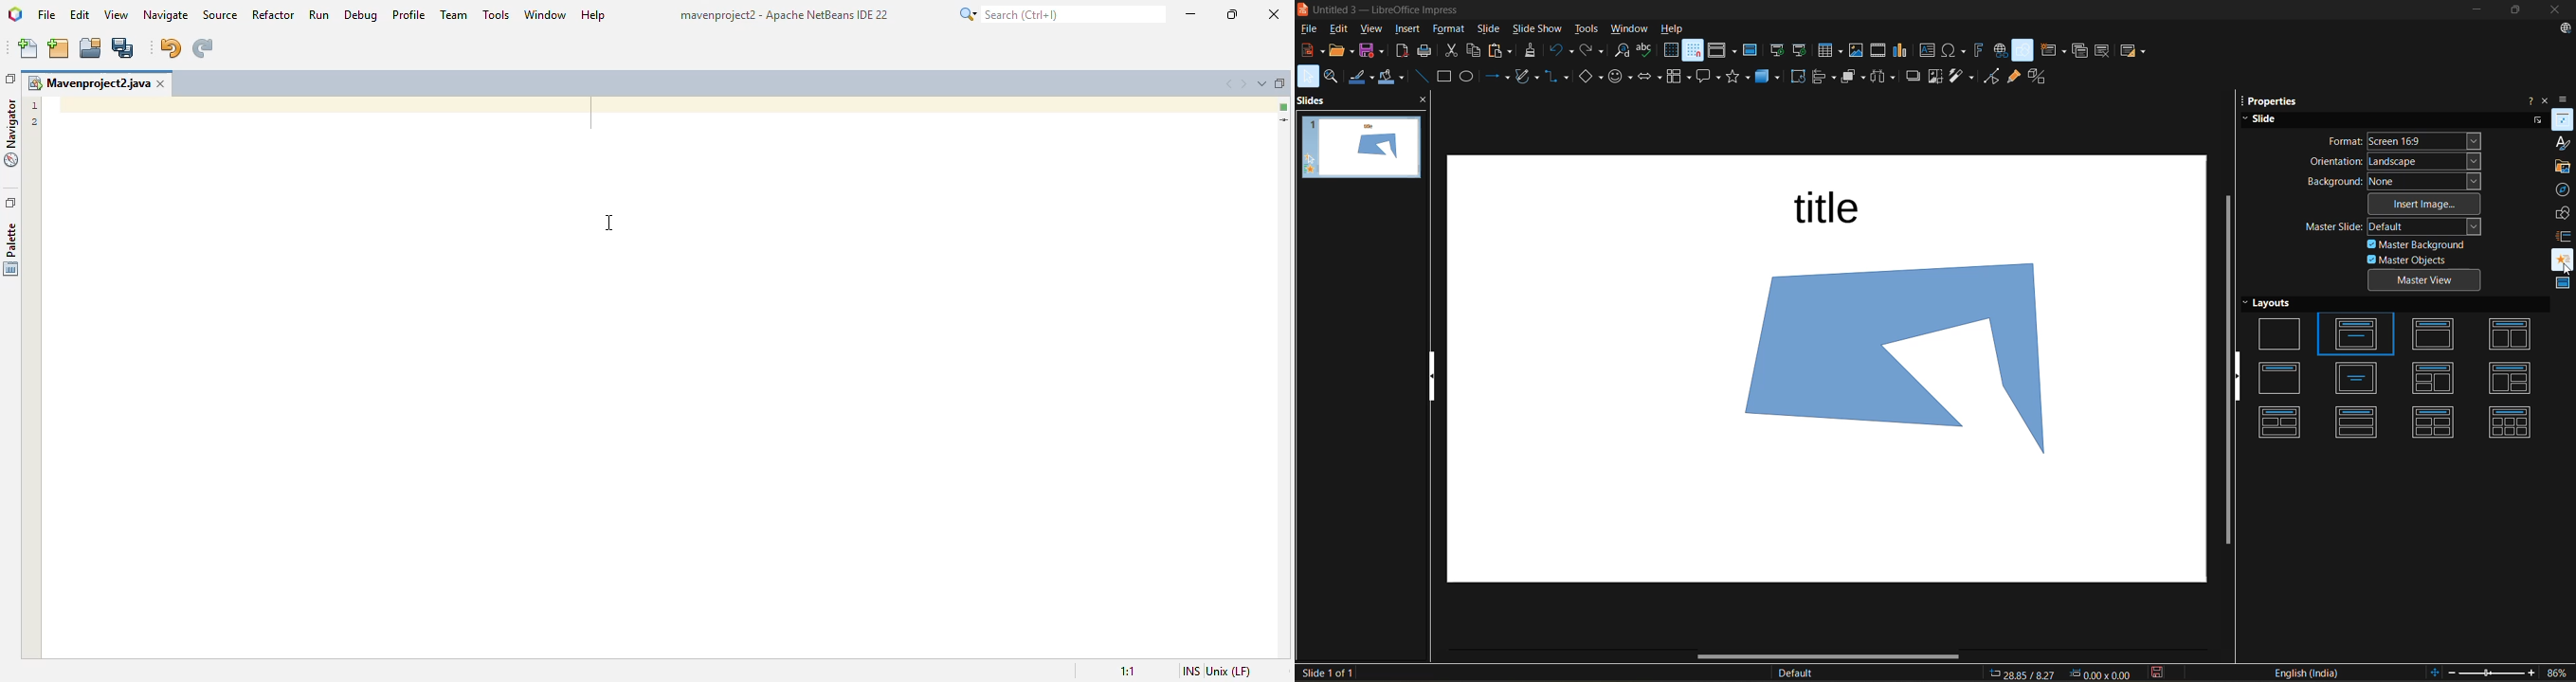 Image resolution: width=2576 pixels, height=700 pixels. I want to click on new, so click(1311, 50).